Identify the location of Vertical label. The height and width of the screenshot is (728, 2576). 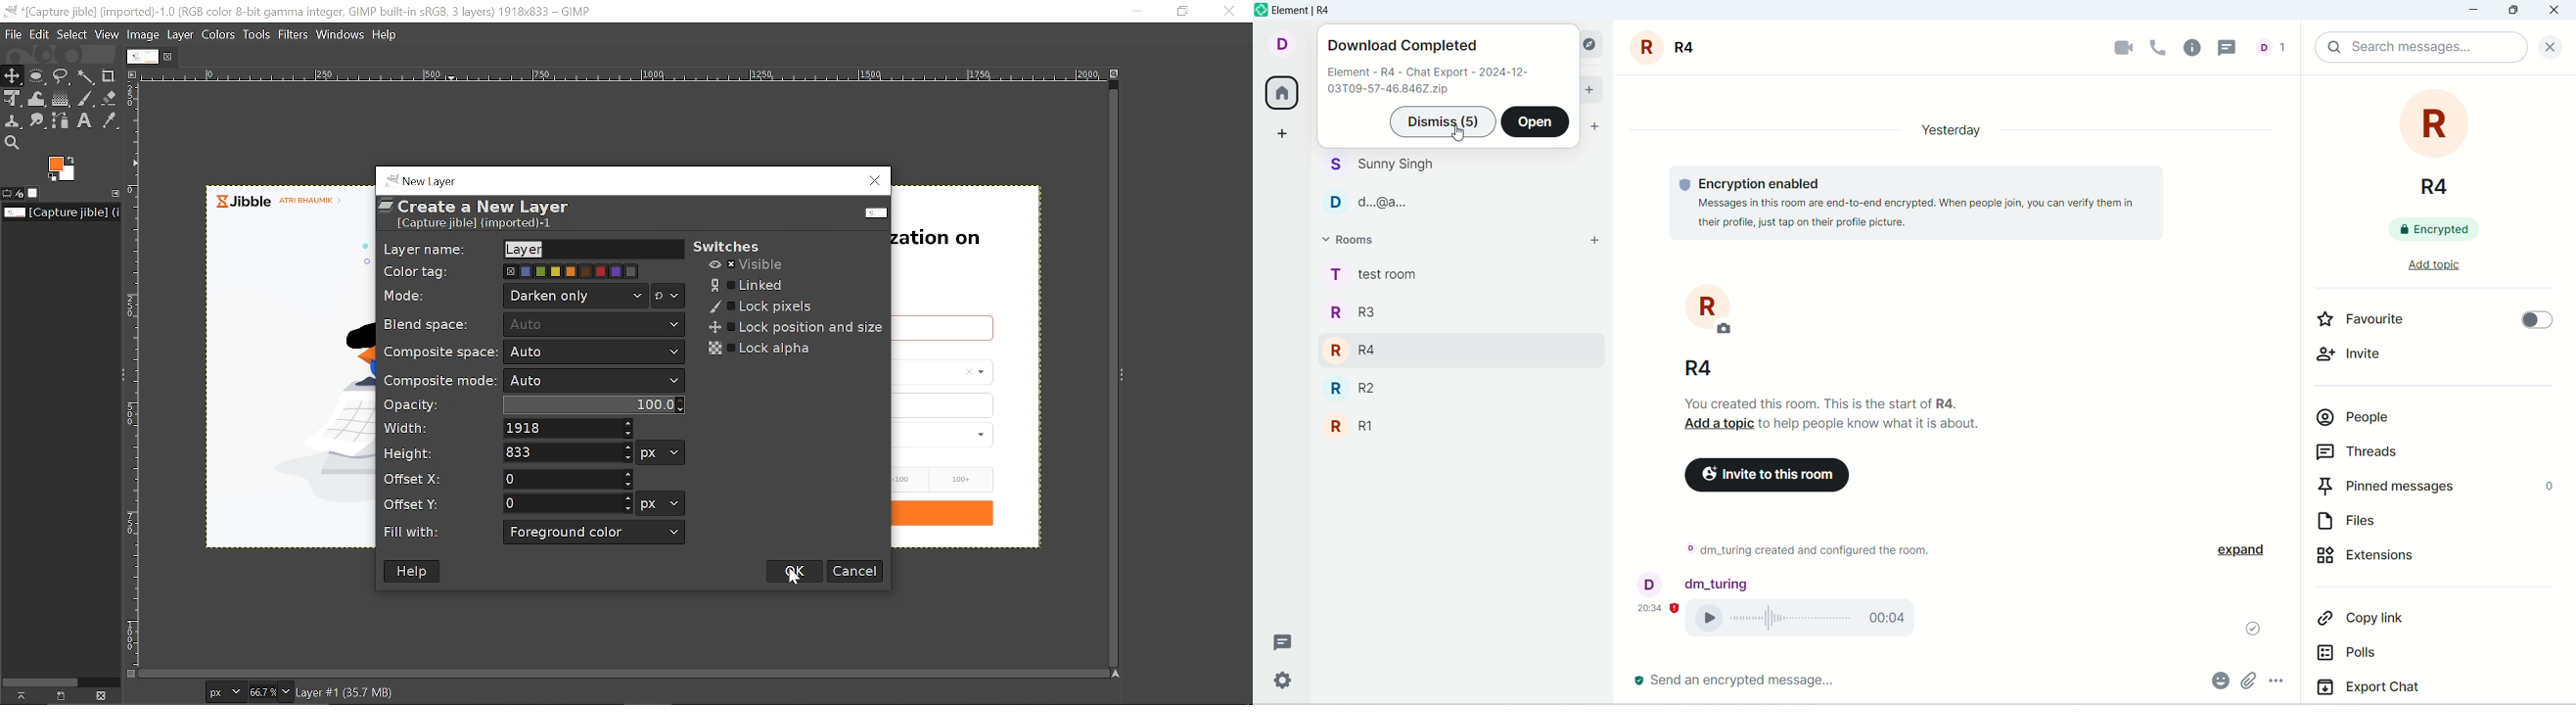
(133, 376).